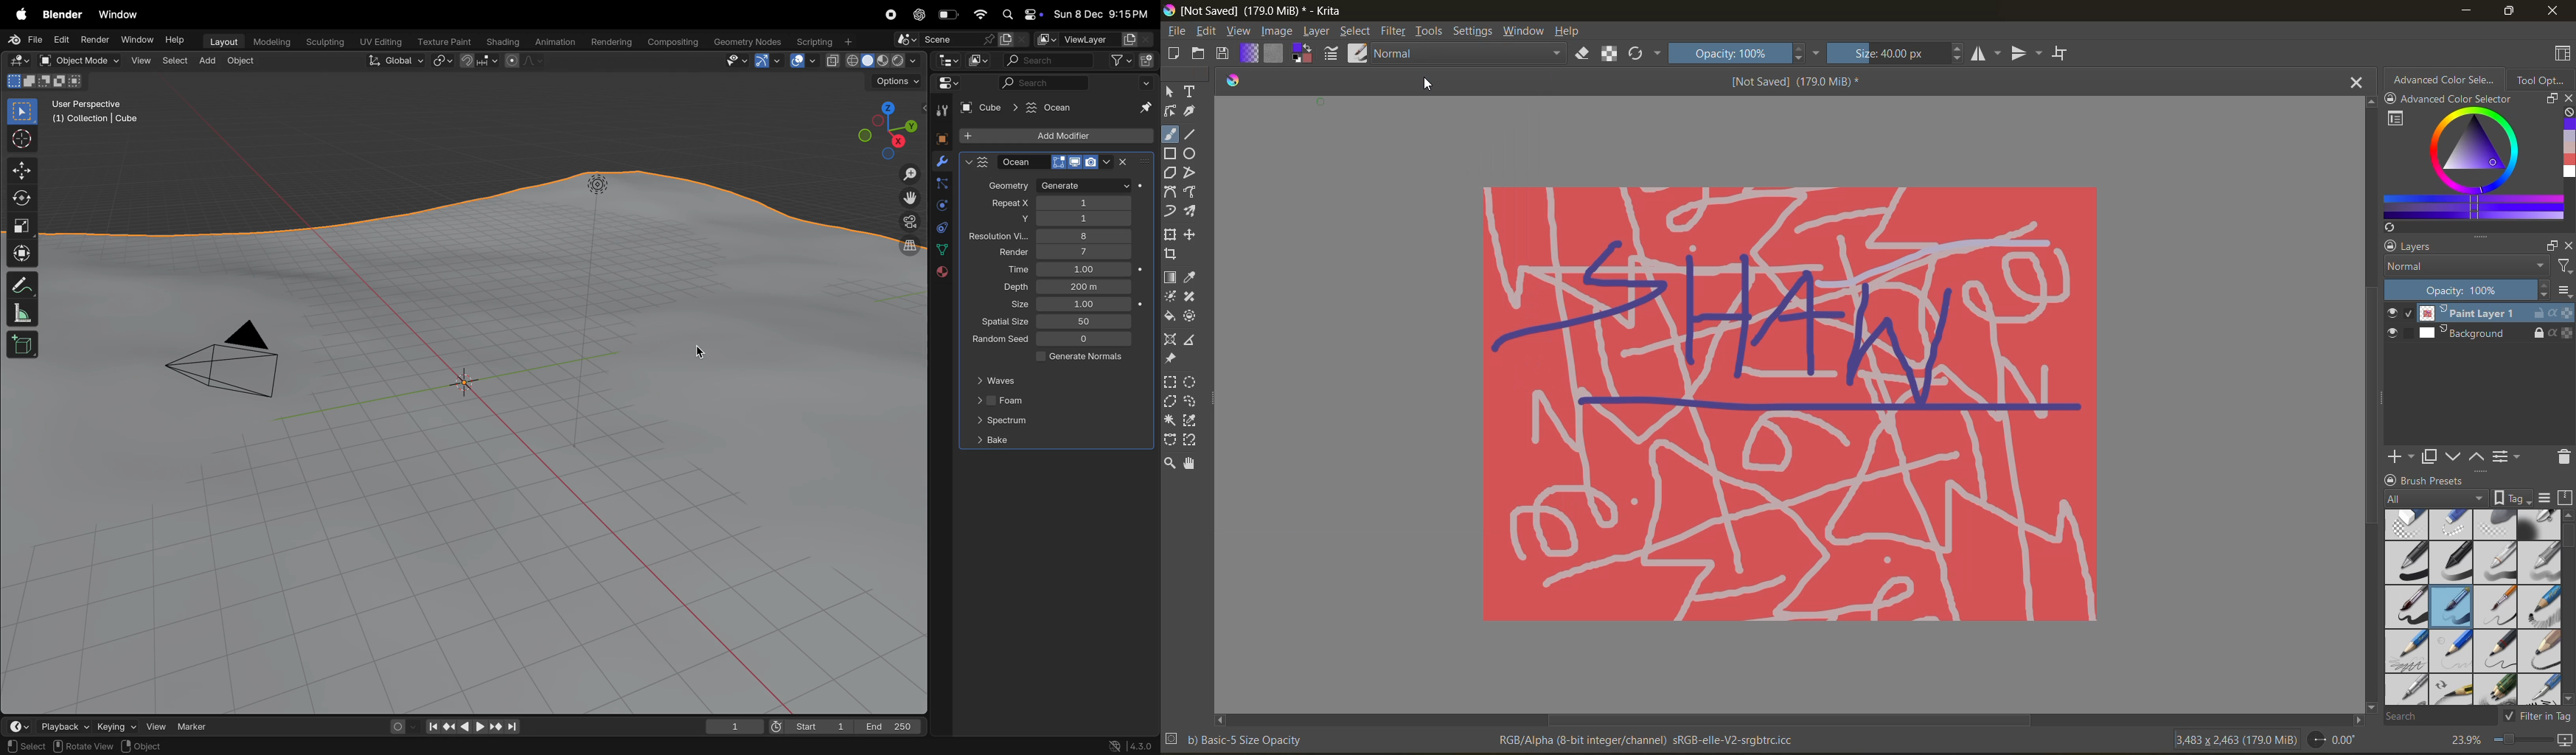 Image resolution: width=2576 pixels, height=756 pixels. What do you see at coordinates (2463, 267) in the screenshot?
I see `normal` at bounding box center [2463, 267].